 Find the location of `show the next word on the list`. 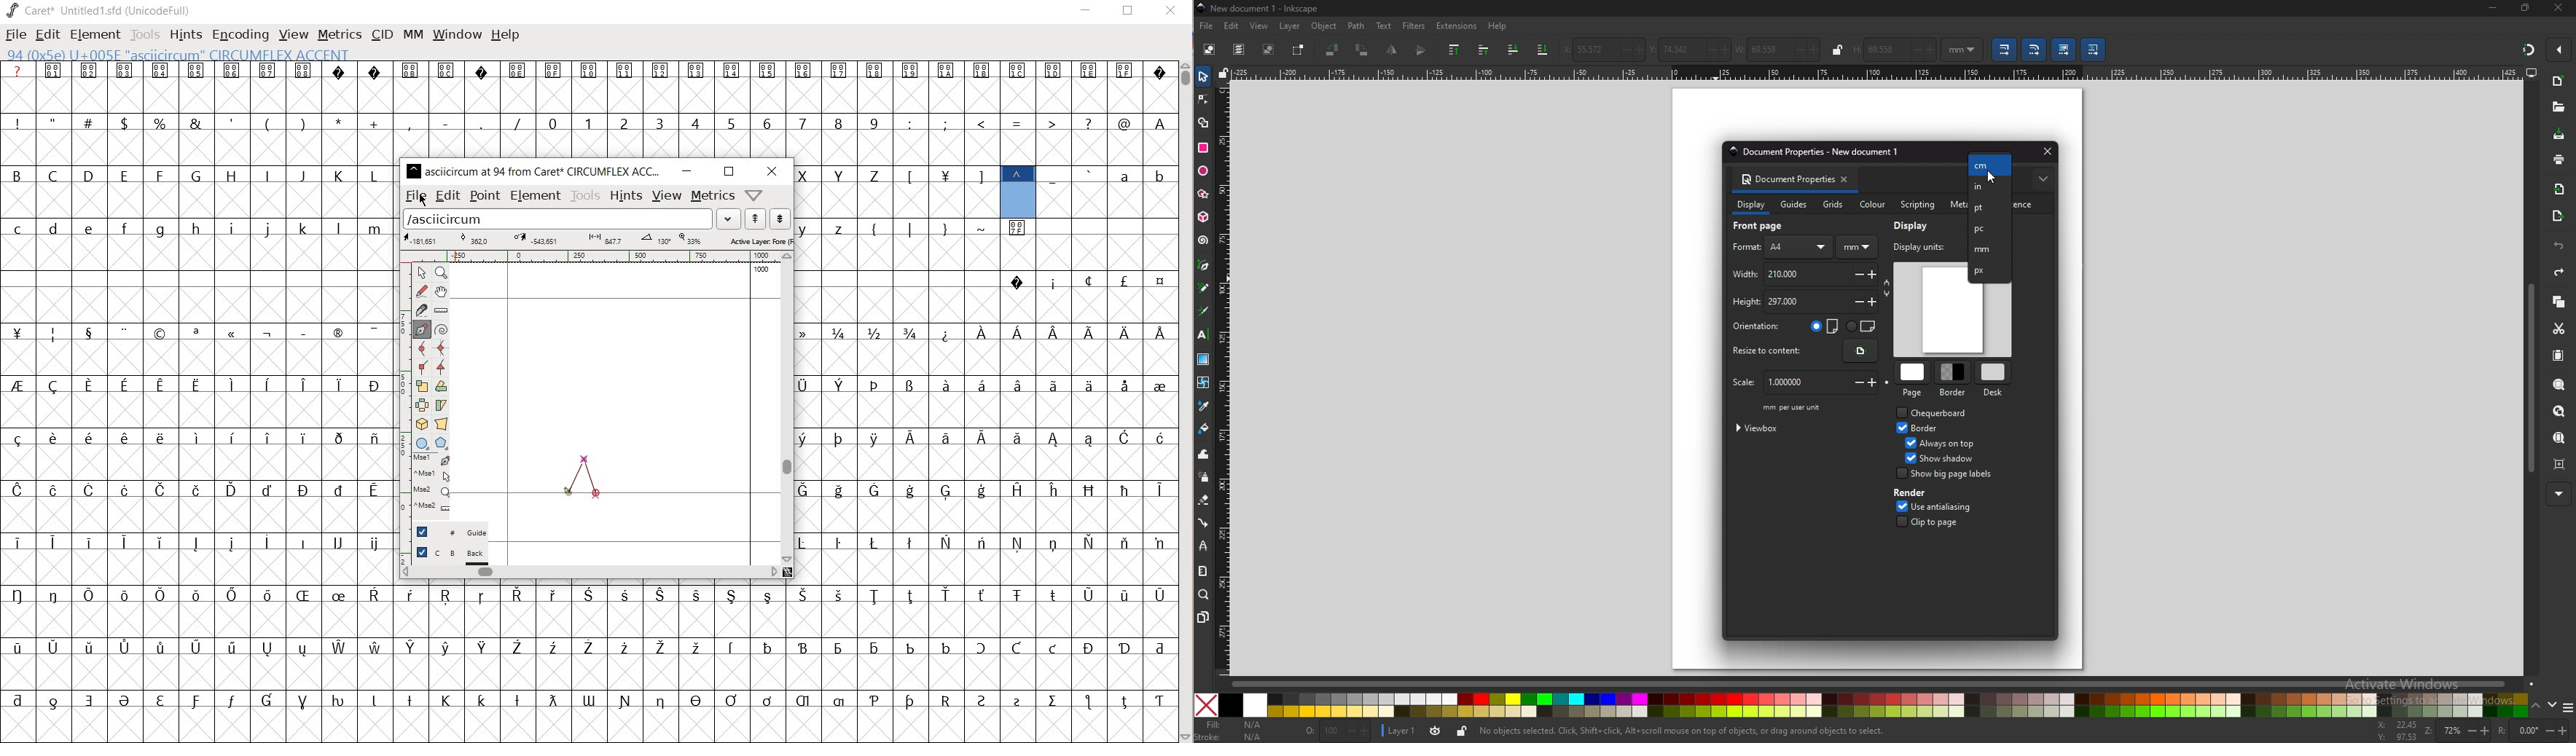

show the next word on the list is located at coordinates (756, 220).